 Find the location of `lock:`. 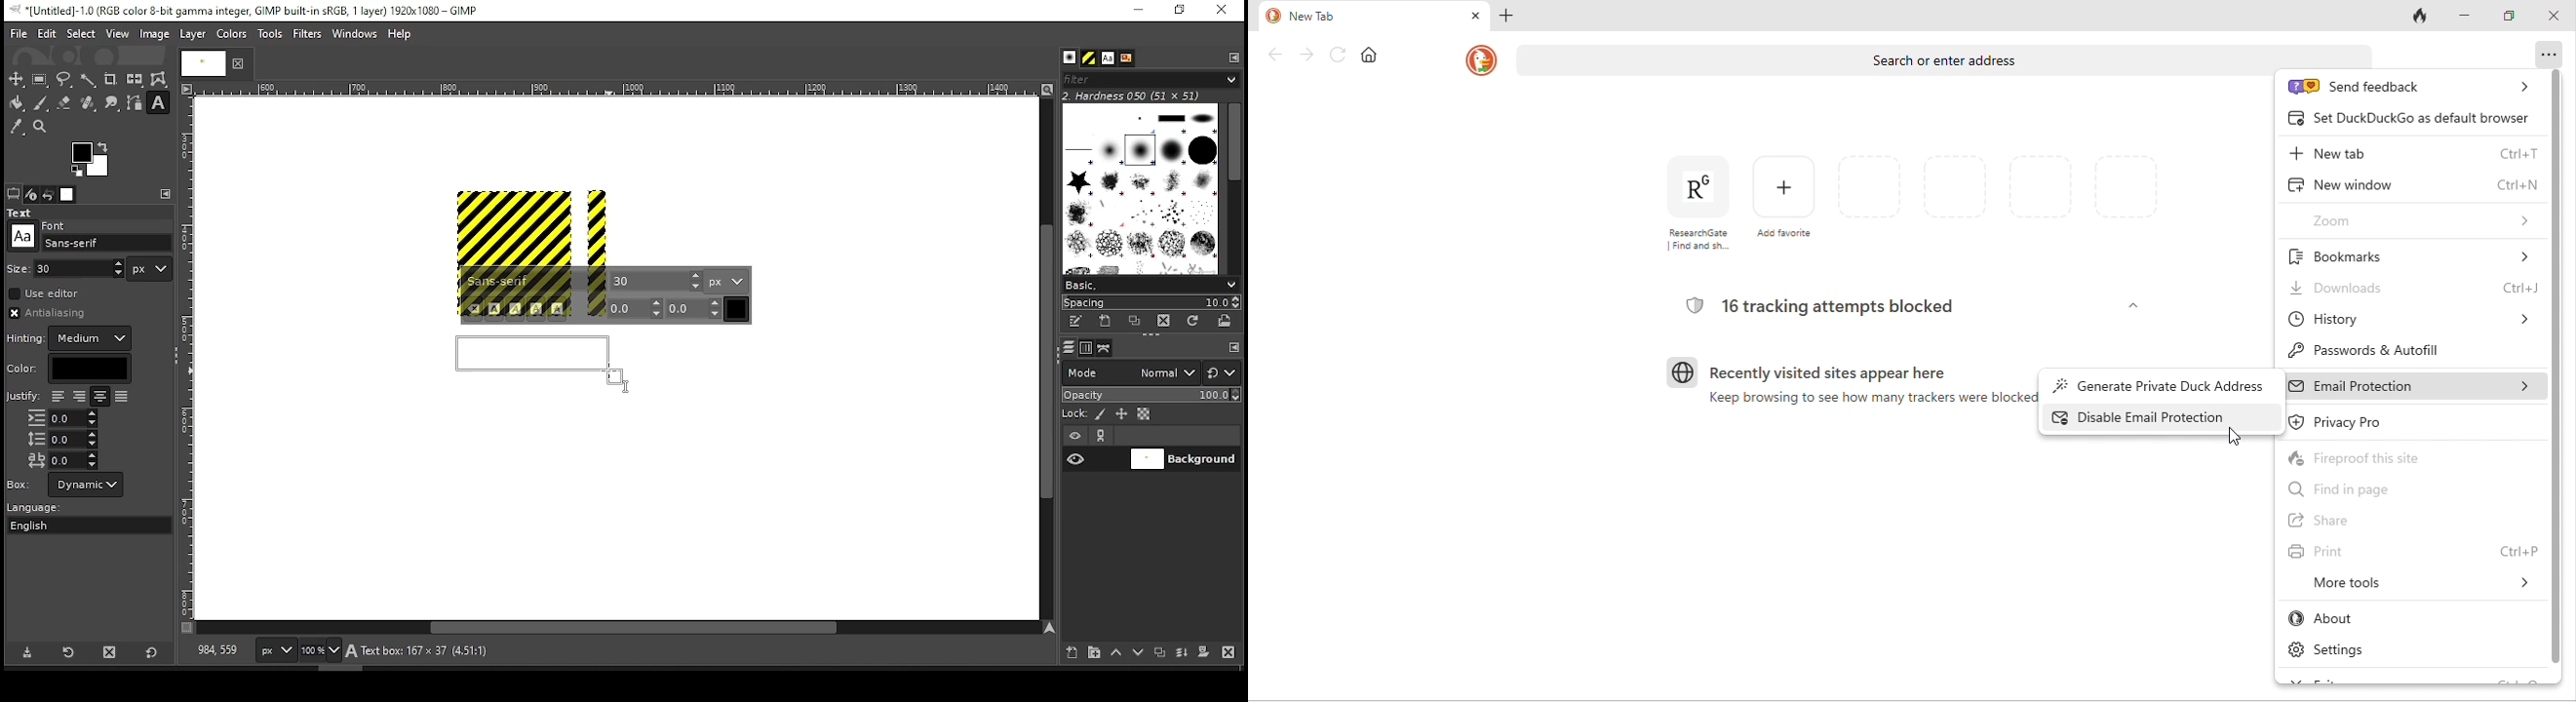

lock: is located at coordinates (1075, 415).